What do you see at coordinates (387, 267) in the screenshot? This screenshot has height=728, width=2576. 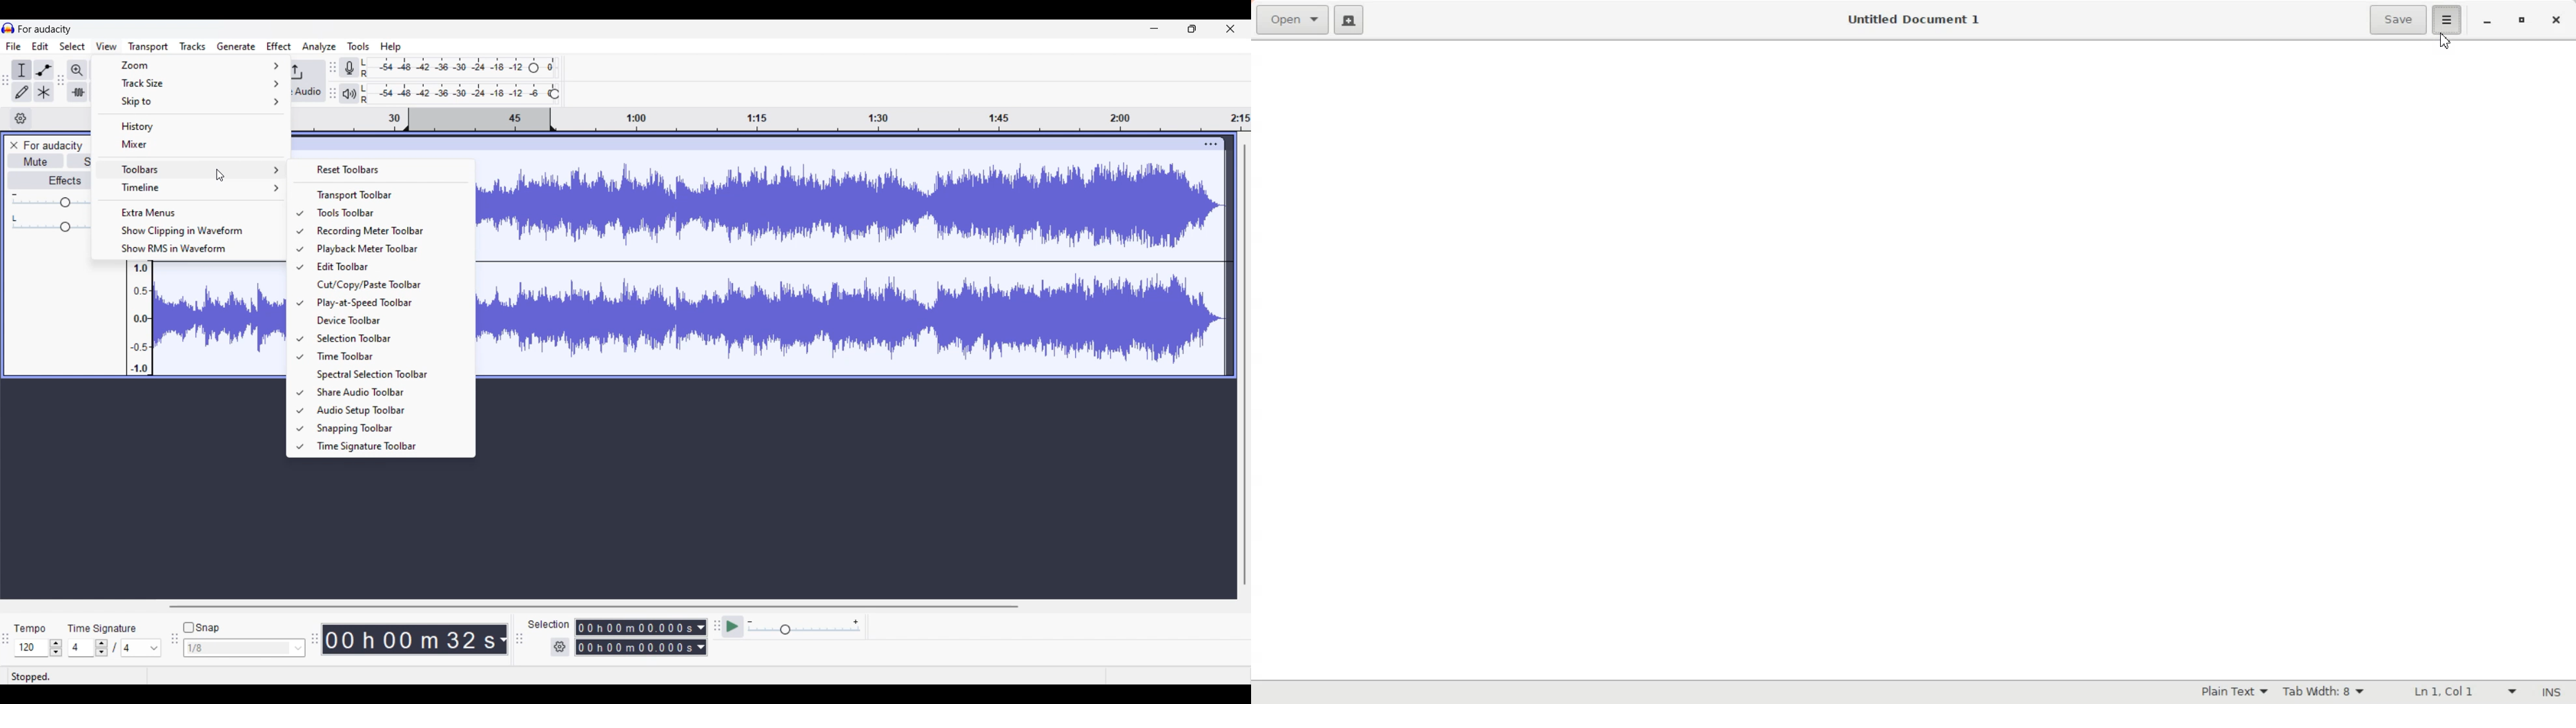 I see `Edit toolbar` at bounding box center [387, 267].